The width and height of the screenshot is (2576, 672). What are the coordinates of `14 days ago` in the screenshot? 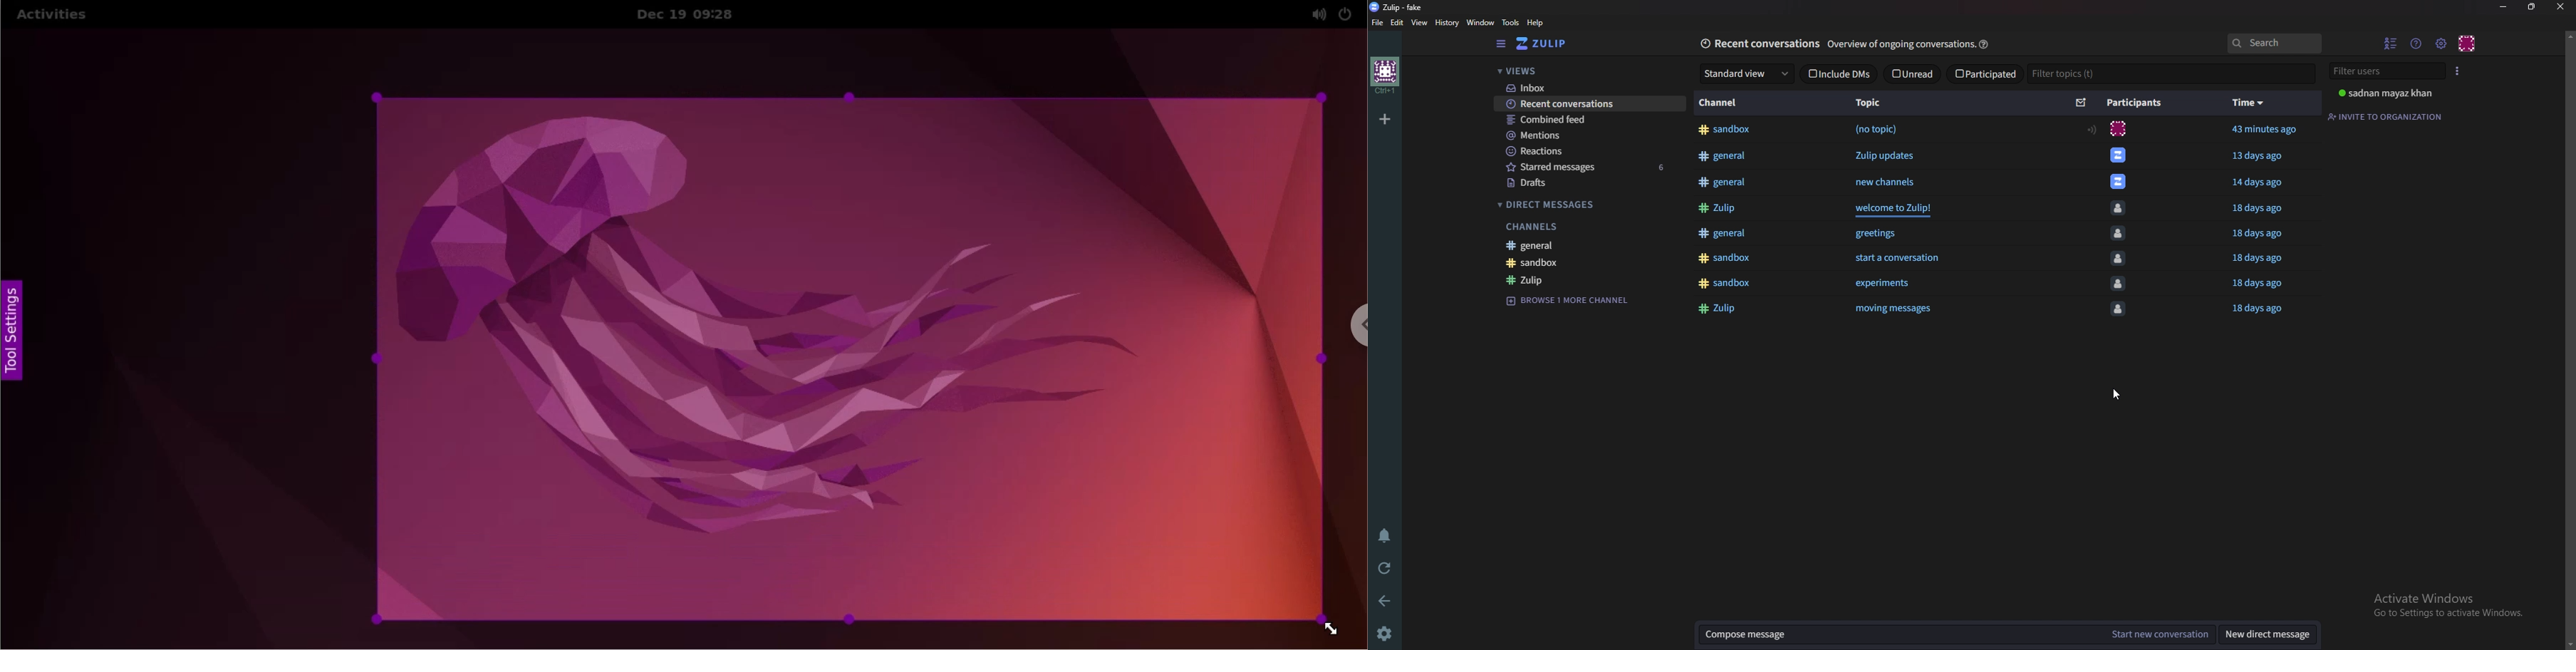 It's located at (2261, 182).